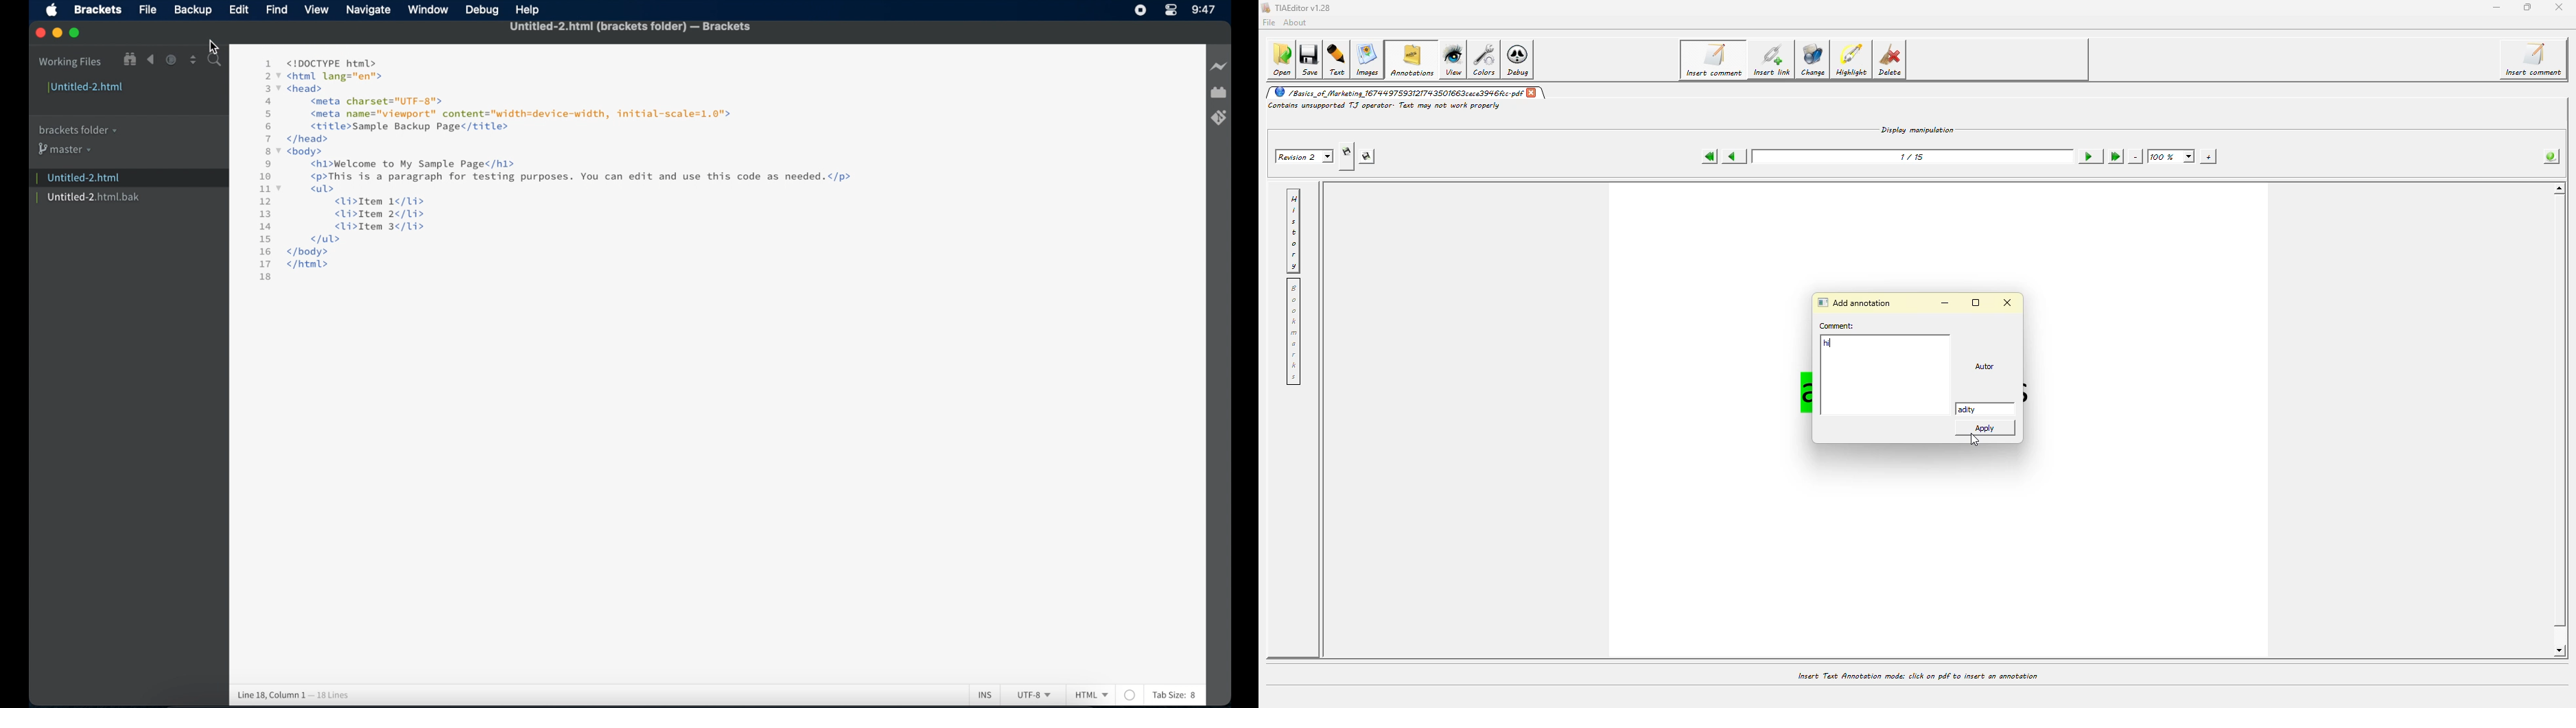 This screenshot has height=728, width=2576. I want to click on apple icon, so click(52, 10).